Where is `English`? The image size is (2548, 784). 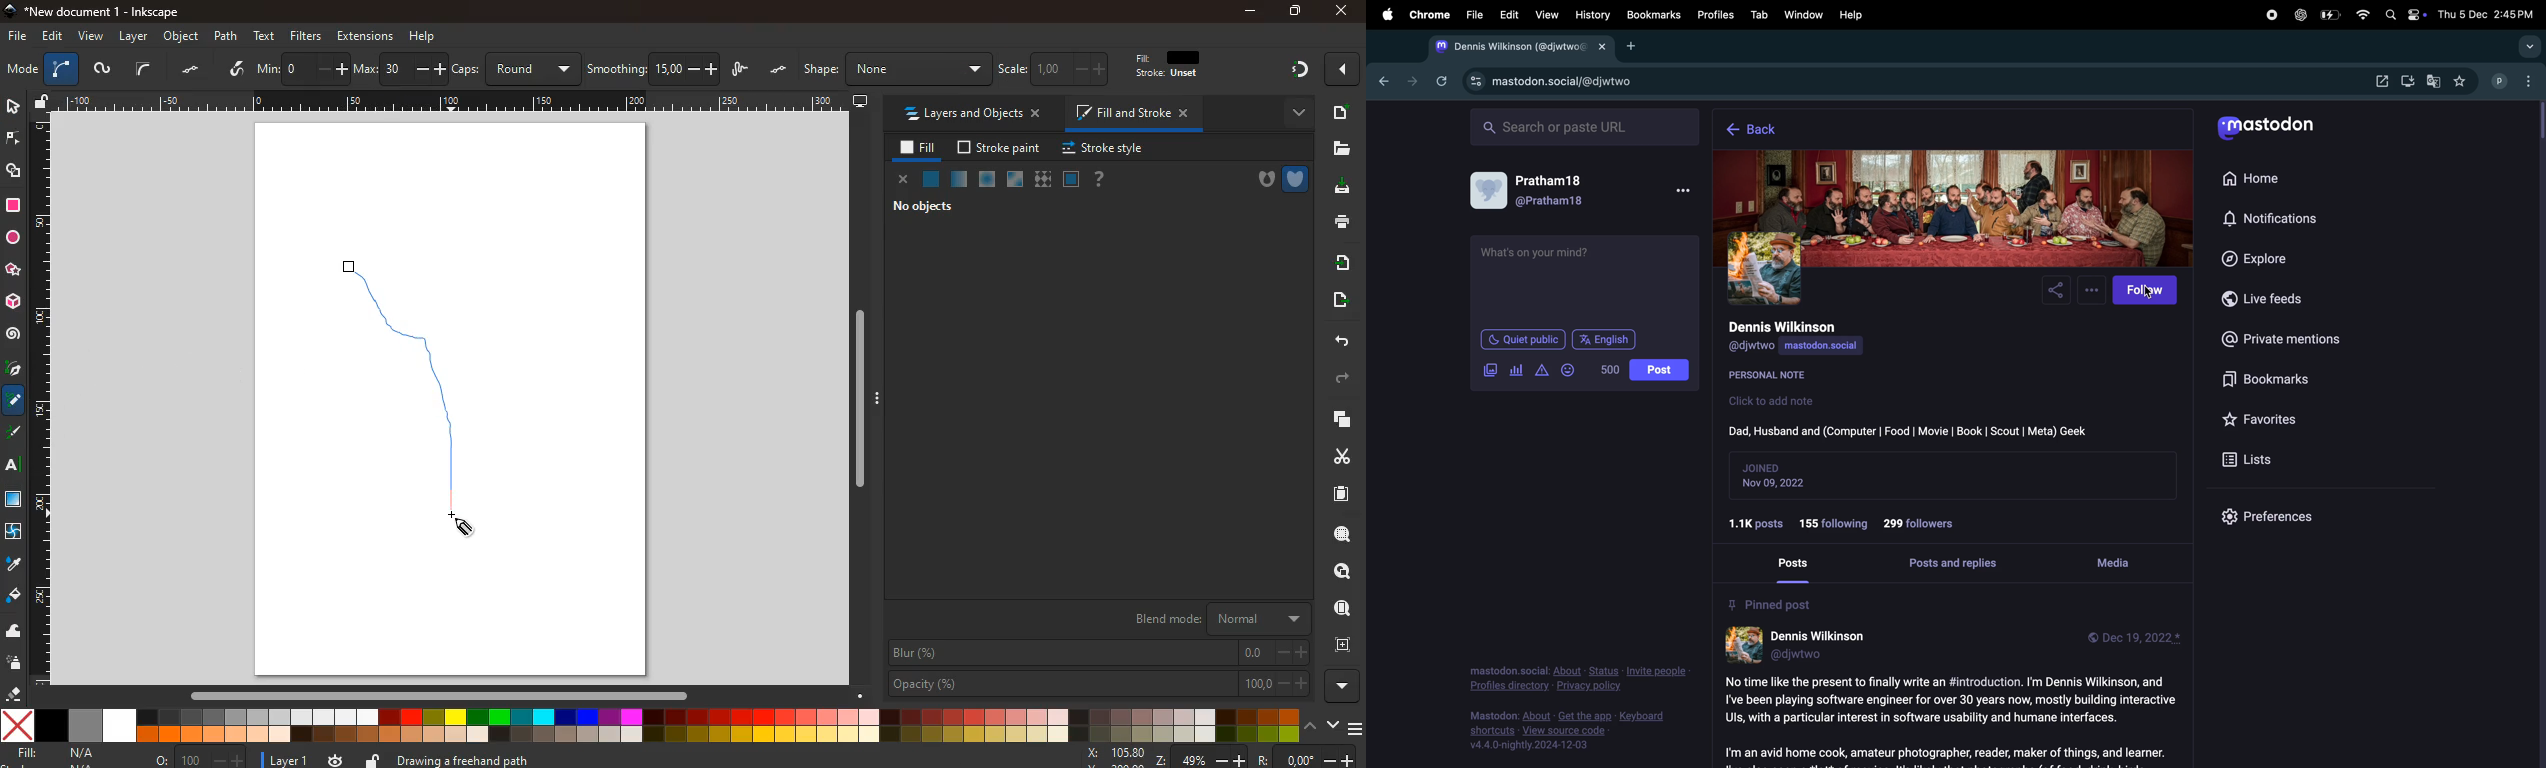 English is located at coordinates (1605, 339).